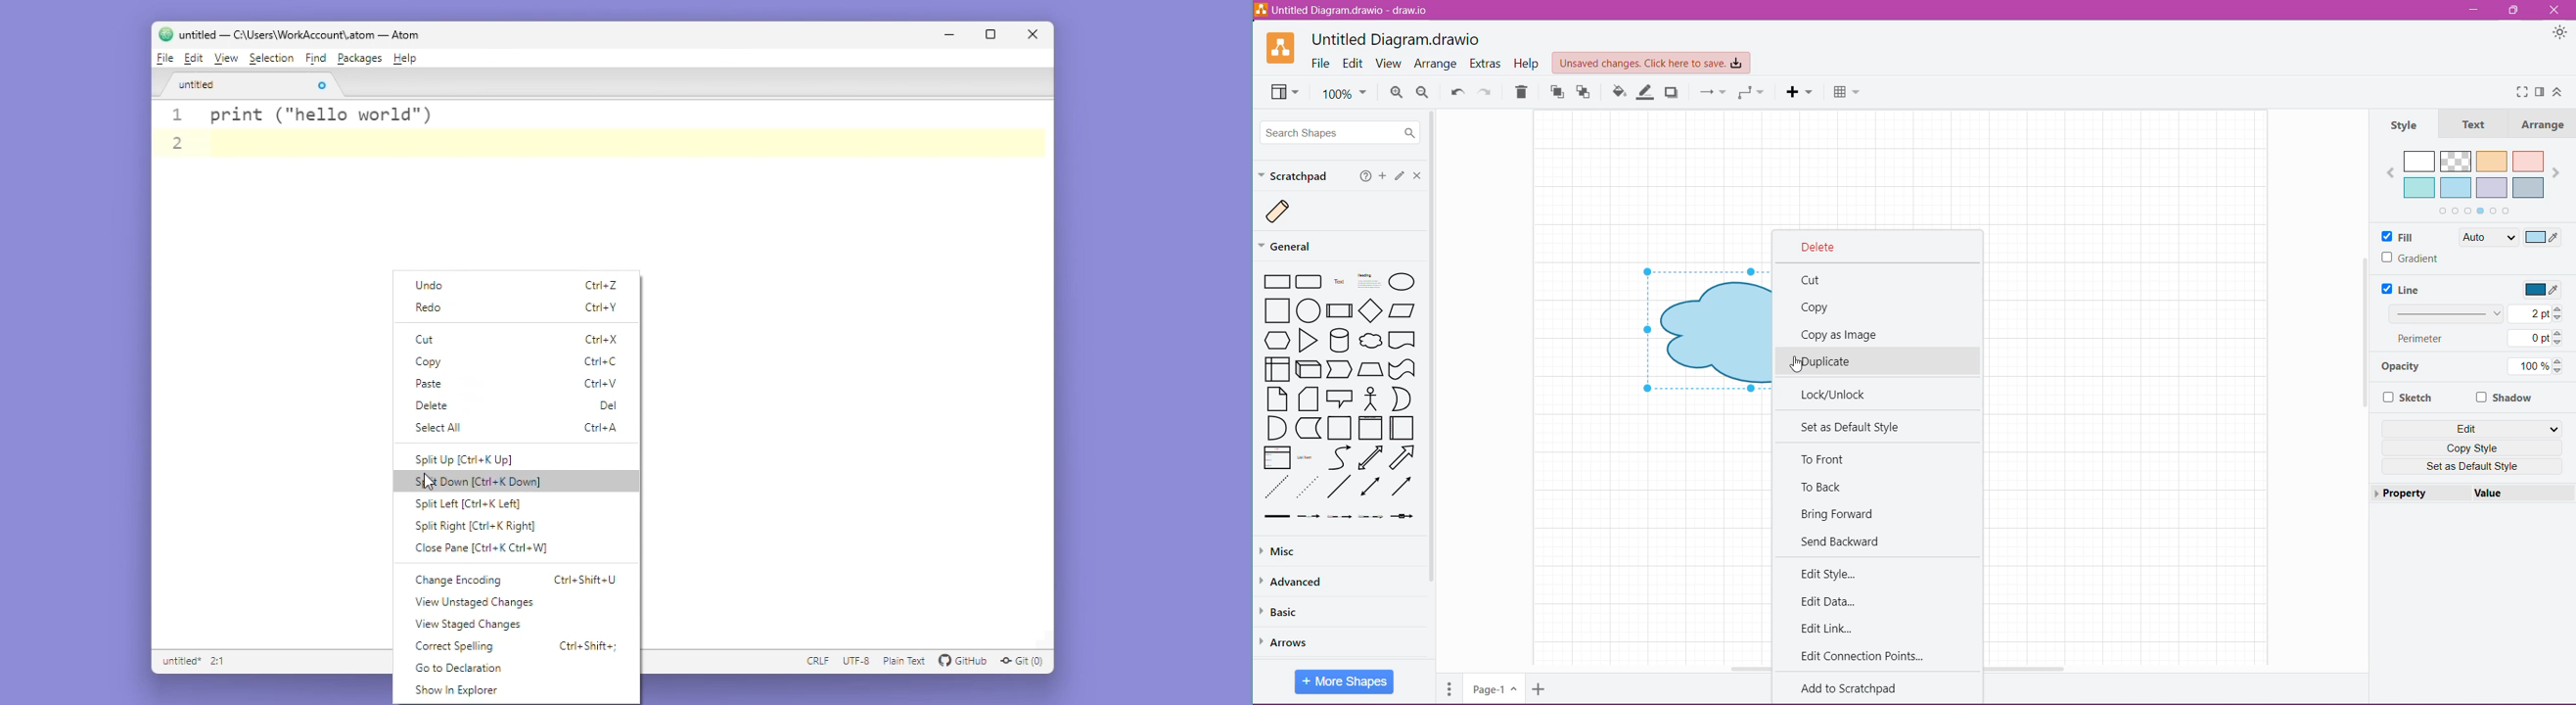 Image resolution: width=2576 pixels, height=728 pixels. I want to click on Close pane, so click(481, 549).